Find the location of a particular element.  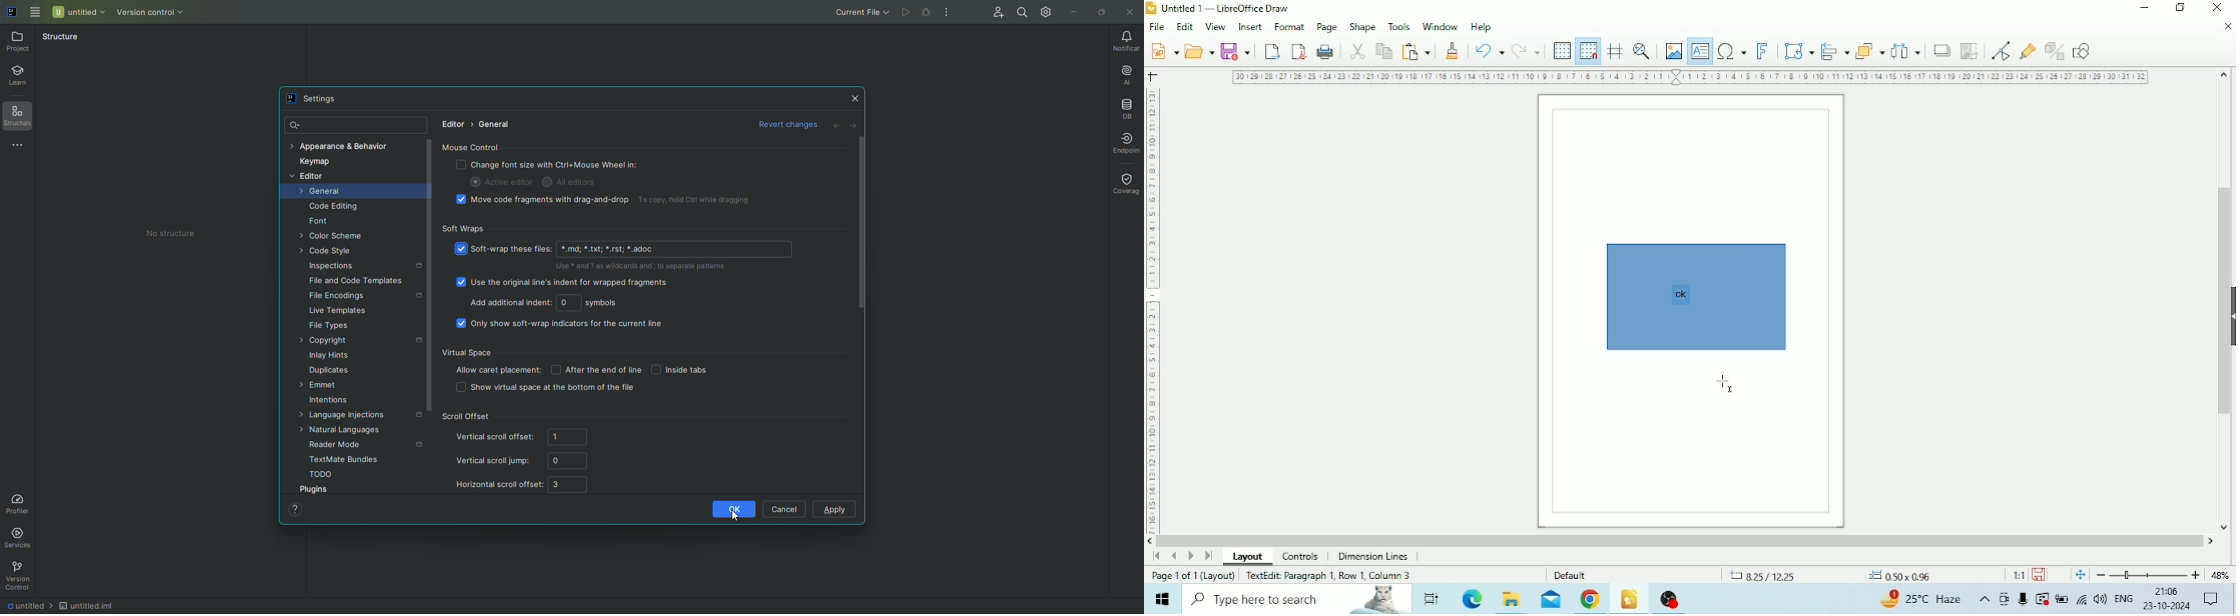

Show virtual space at the bottom is located at coordinates (548, 390).